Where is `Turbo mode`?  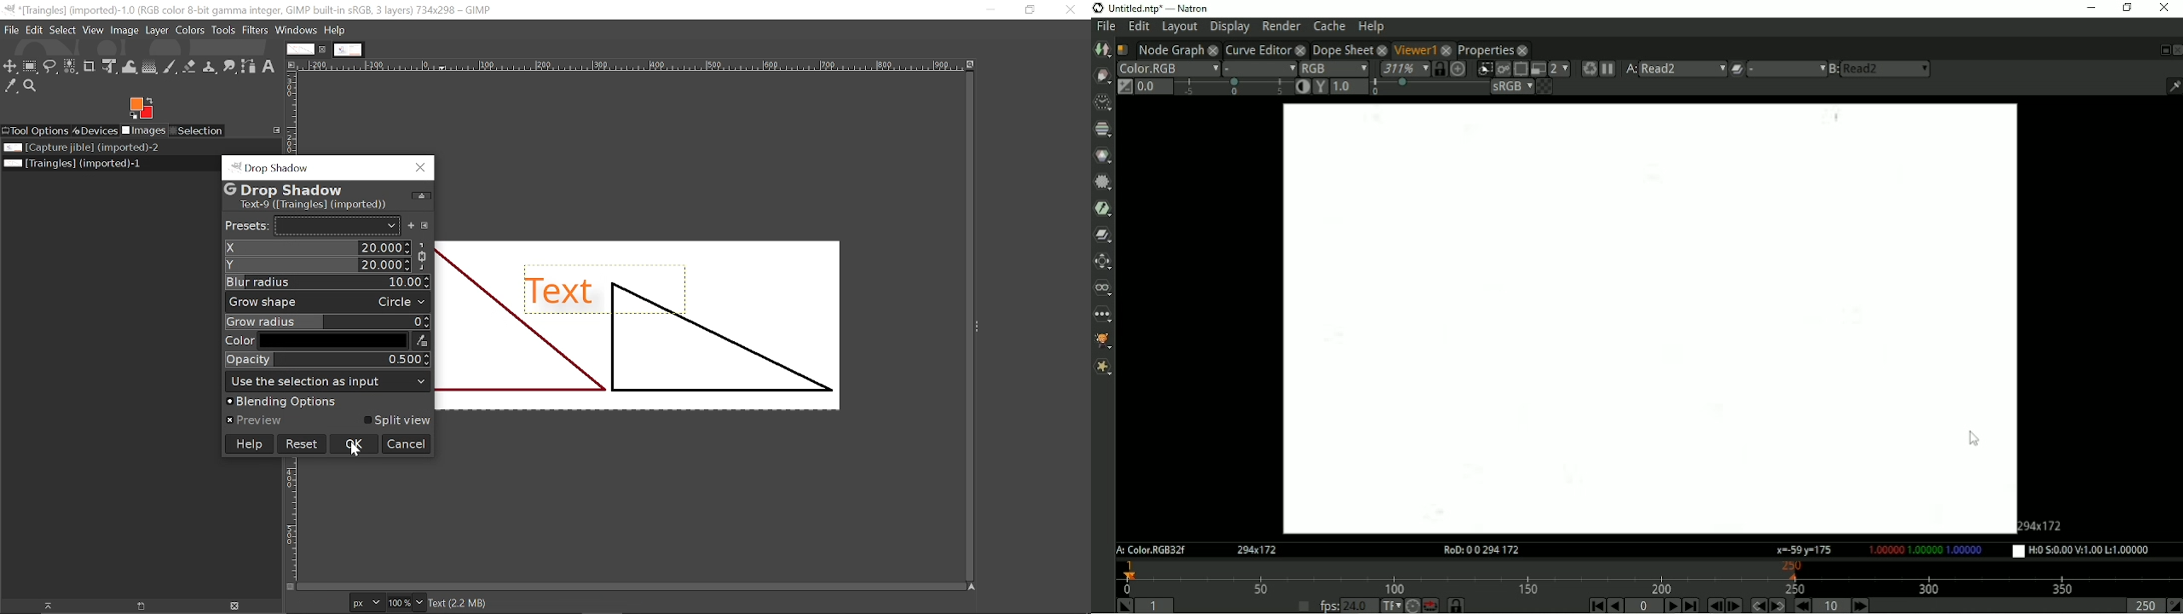
Turbo mode is located at coordinates (1412, 605).